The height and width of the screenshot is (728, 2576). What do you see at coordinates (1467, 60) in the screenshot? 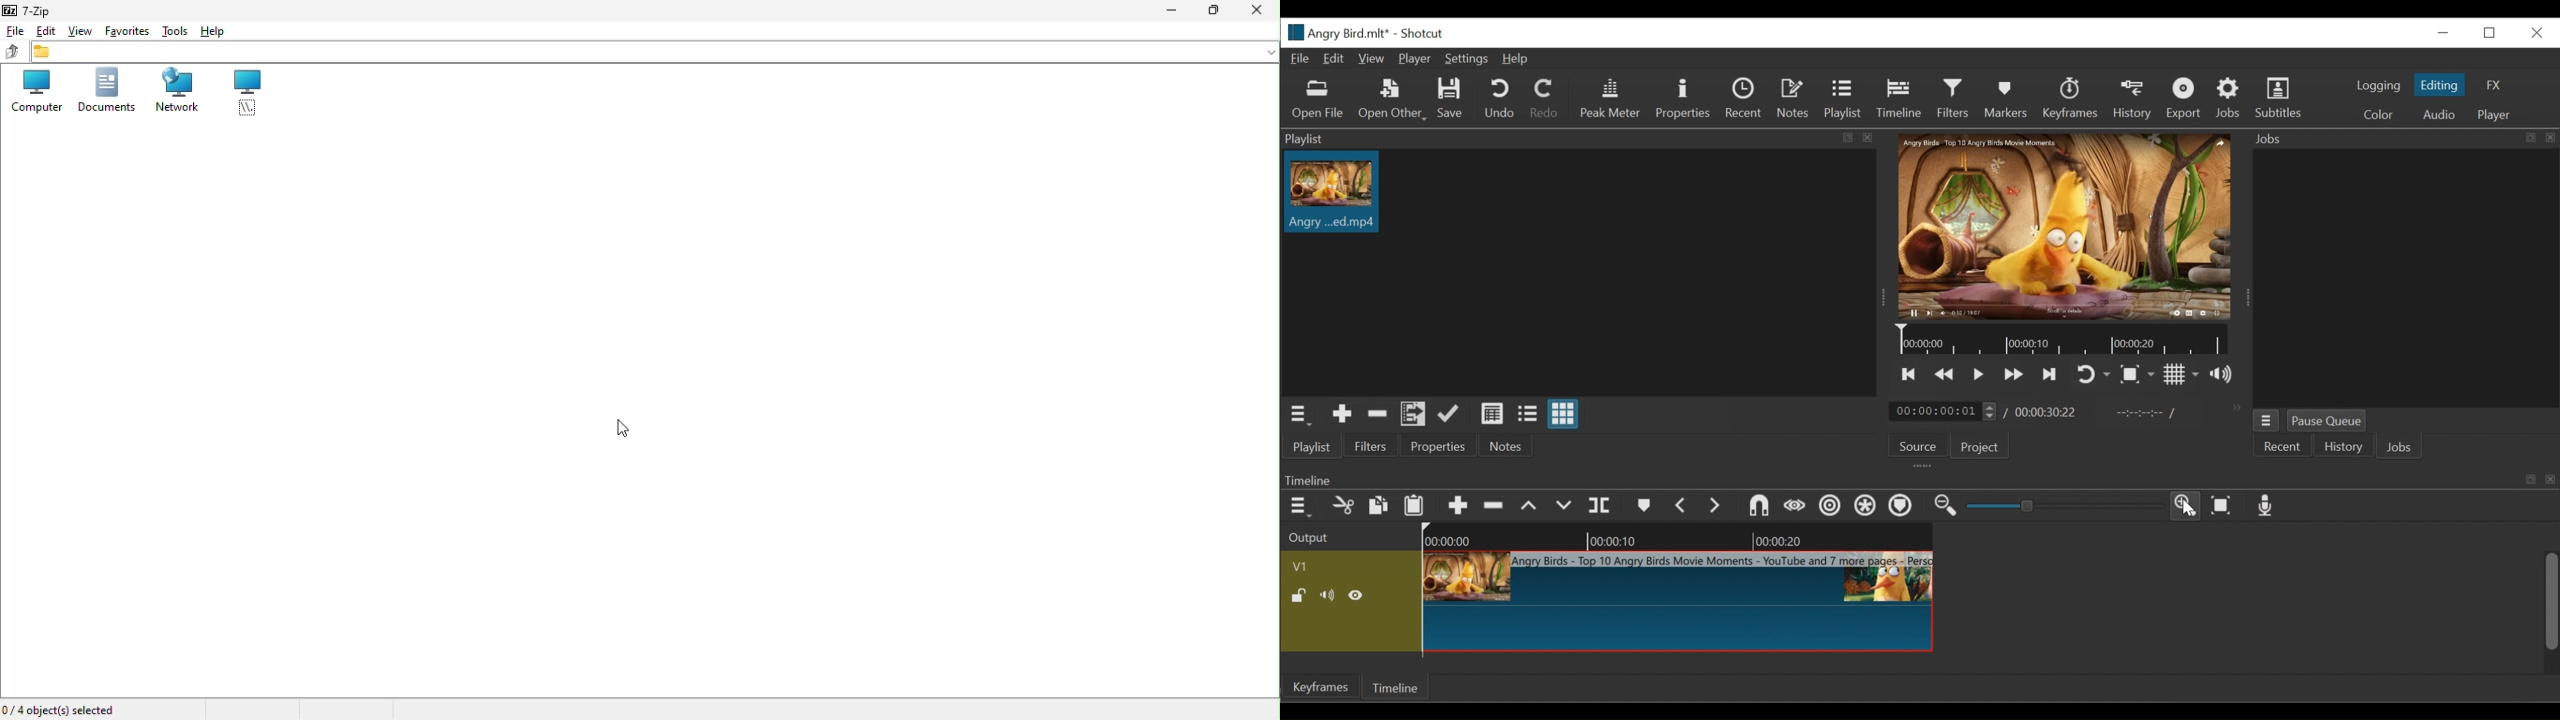
I see `Settings` at bounding box center [1467, 60].